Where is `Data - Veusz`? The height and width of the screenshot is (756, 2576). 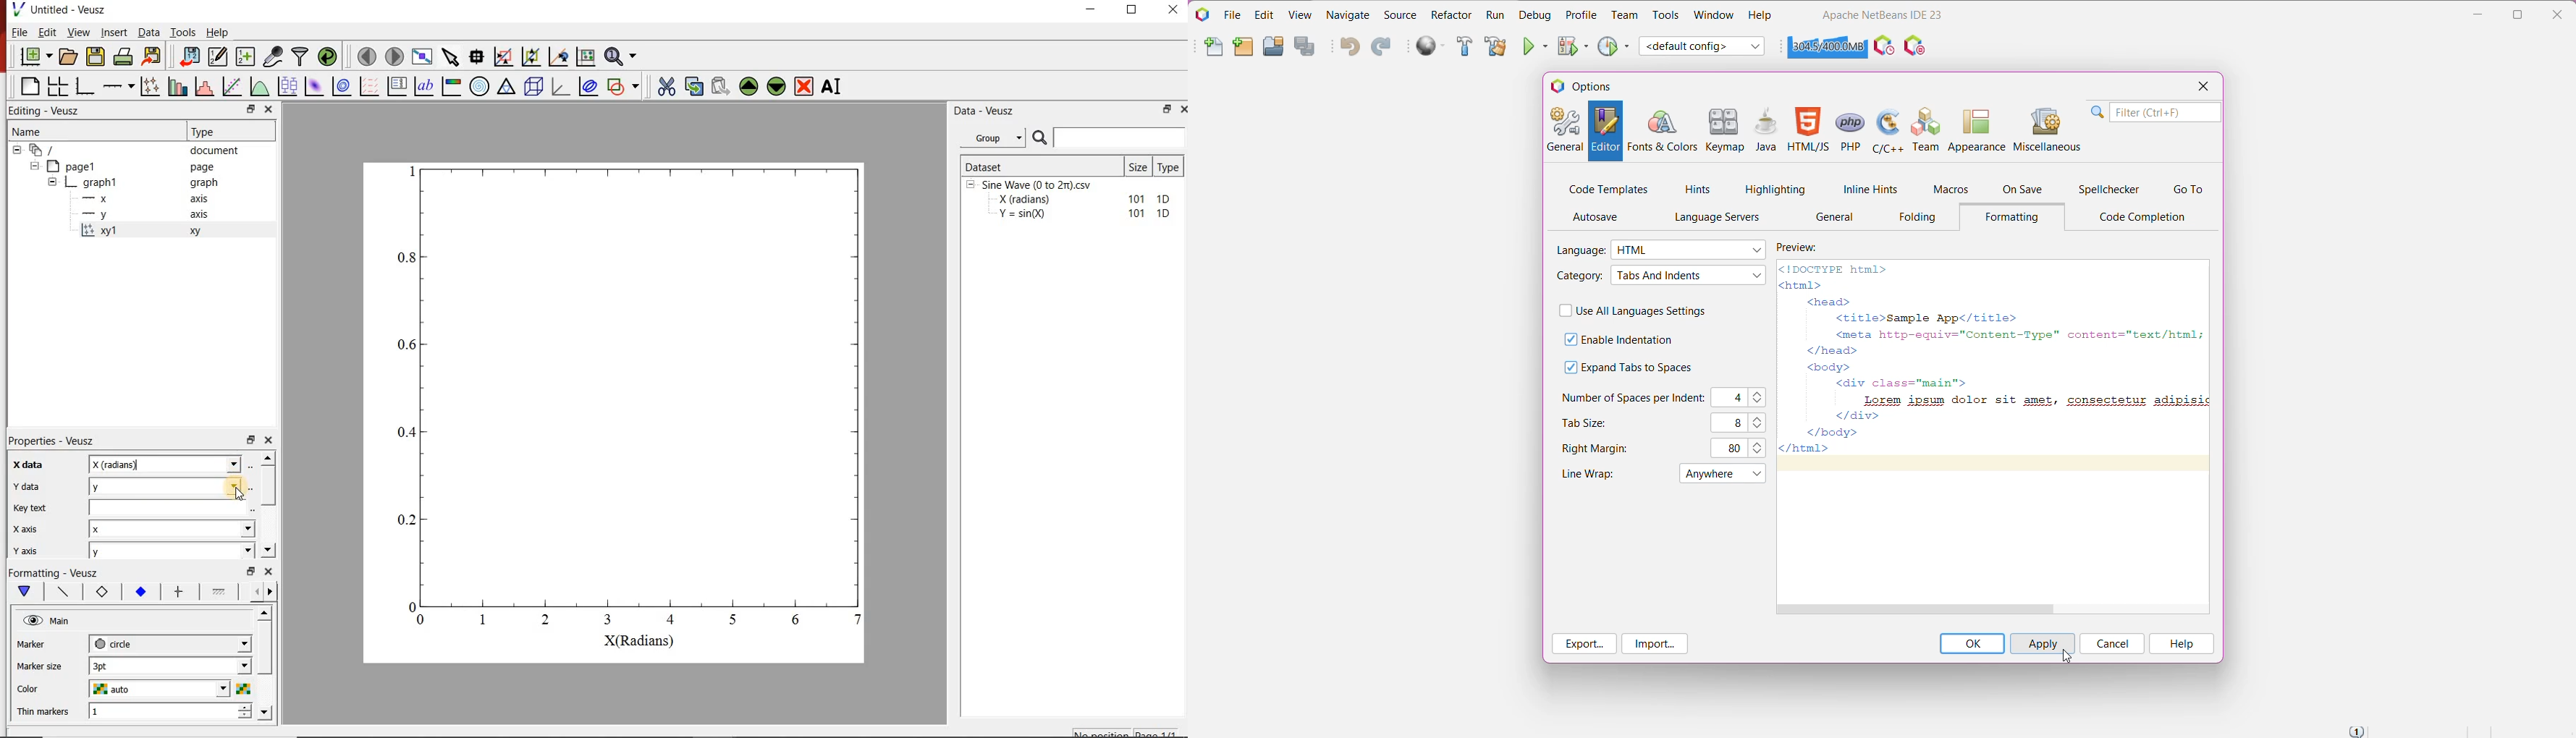 Data - Veusz is located at coordinates (986, 112).